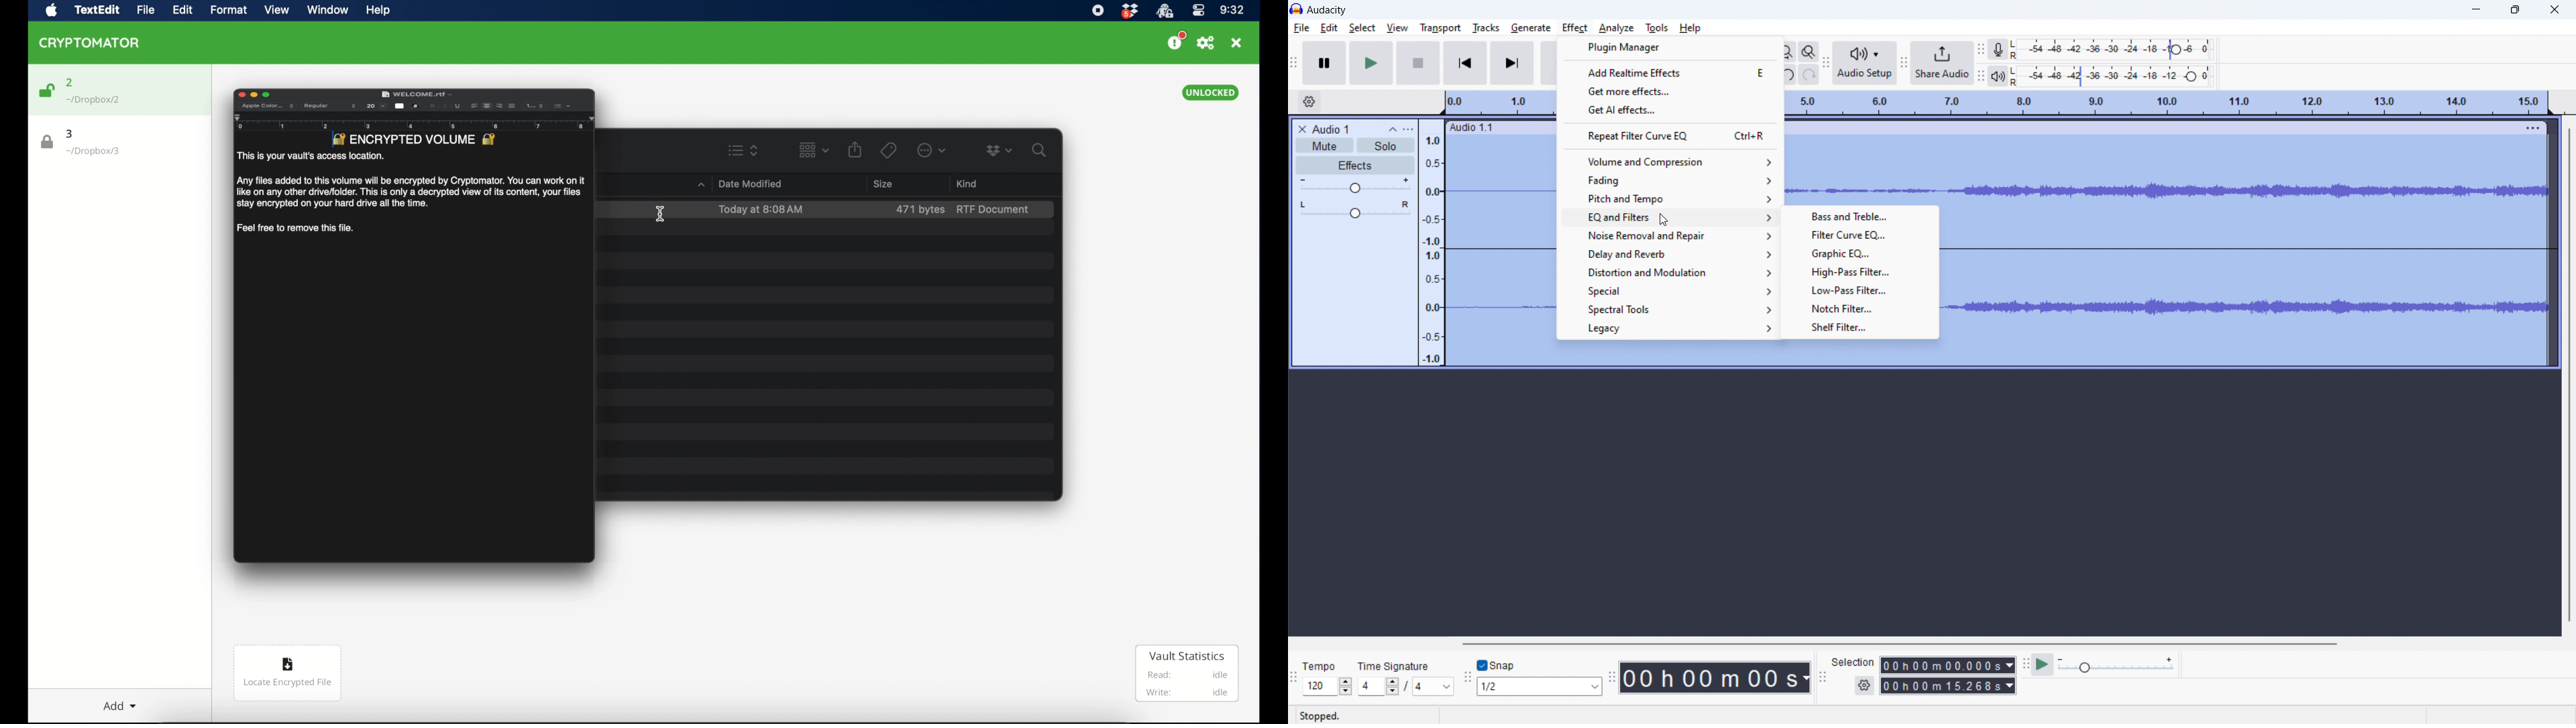  What do you see at coordinates (1668, 272) in the screenshot?
I see `distortion and modulation` at bounding box center [1668, 272].